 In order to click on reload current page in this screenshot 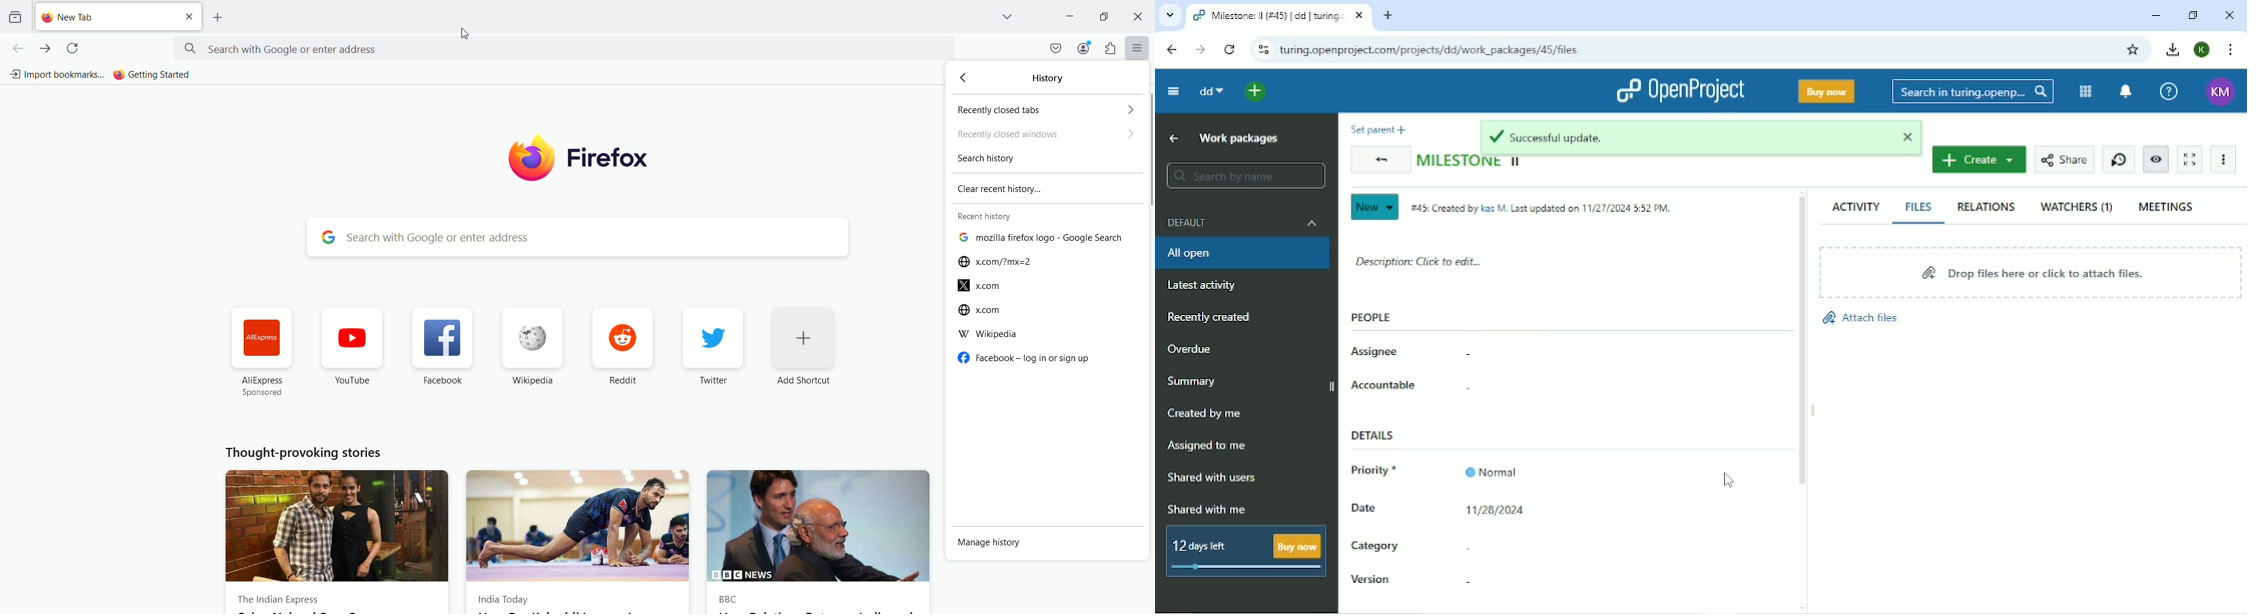, I will do `click(73, 47)`.